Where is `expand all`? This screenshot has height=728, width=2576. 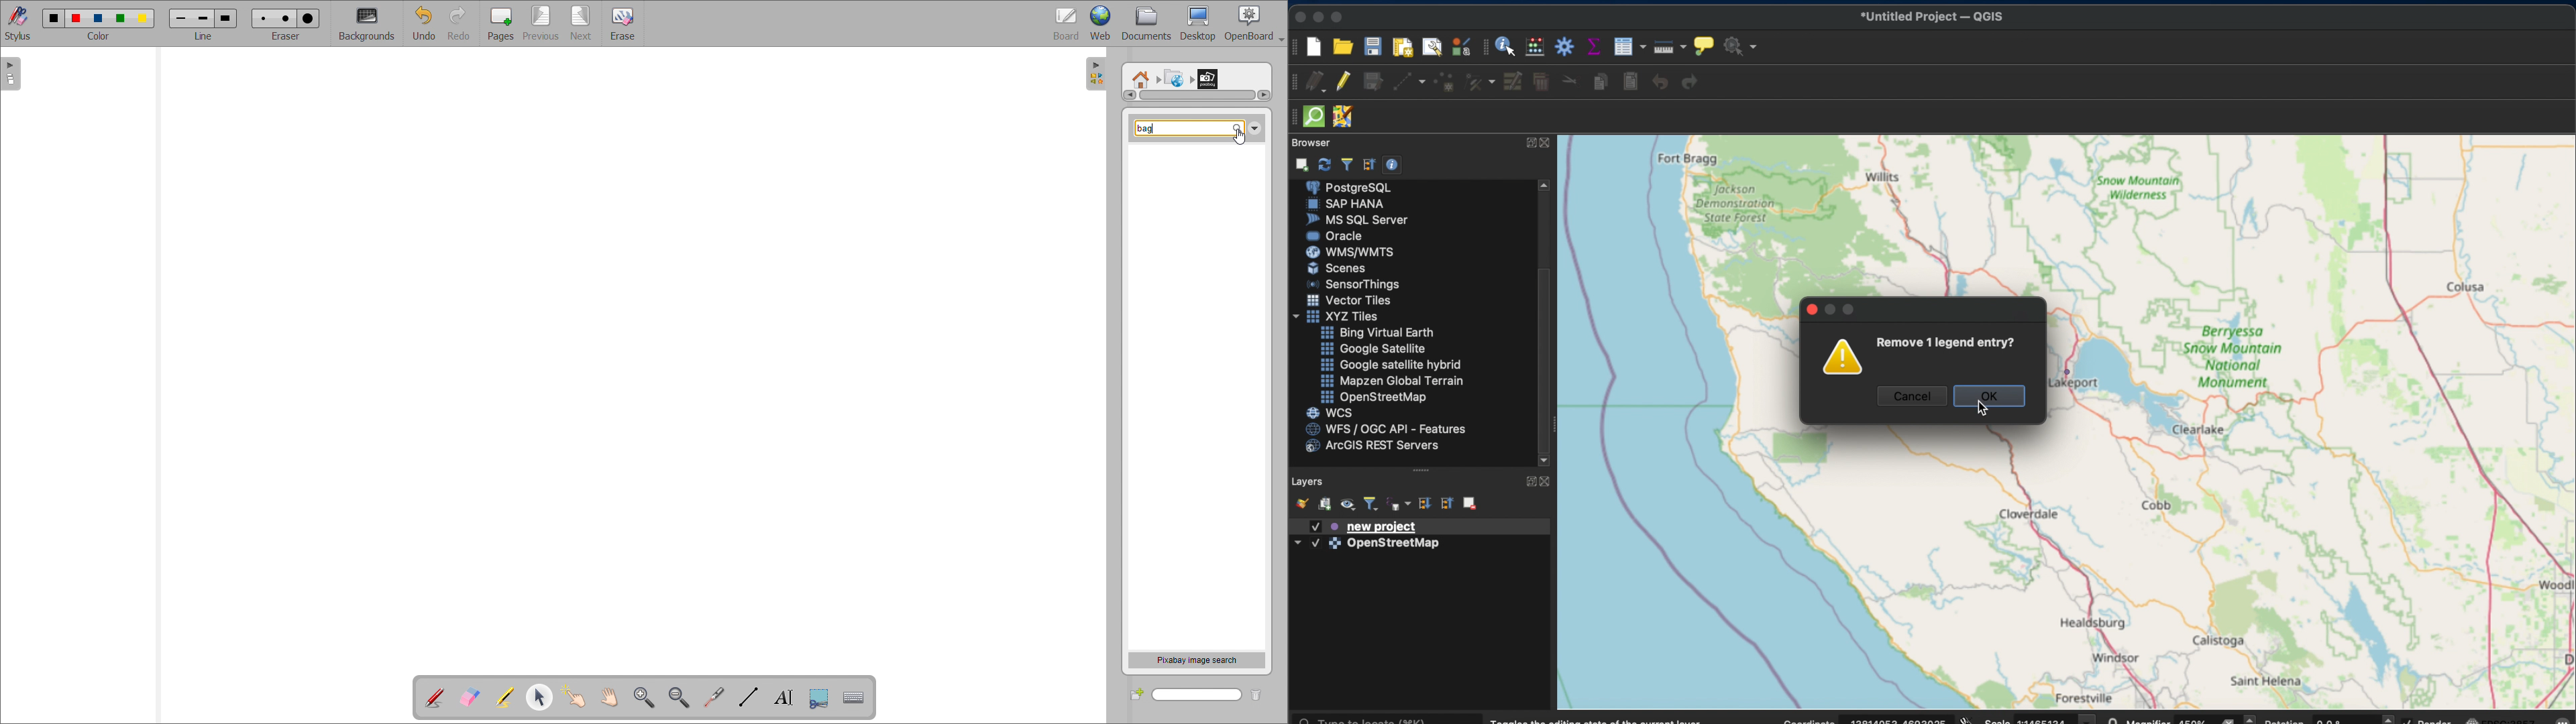 expand all is located at coordinates (1424, 504).